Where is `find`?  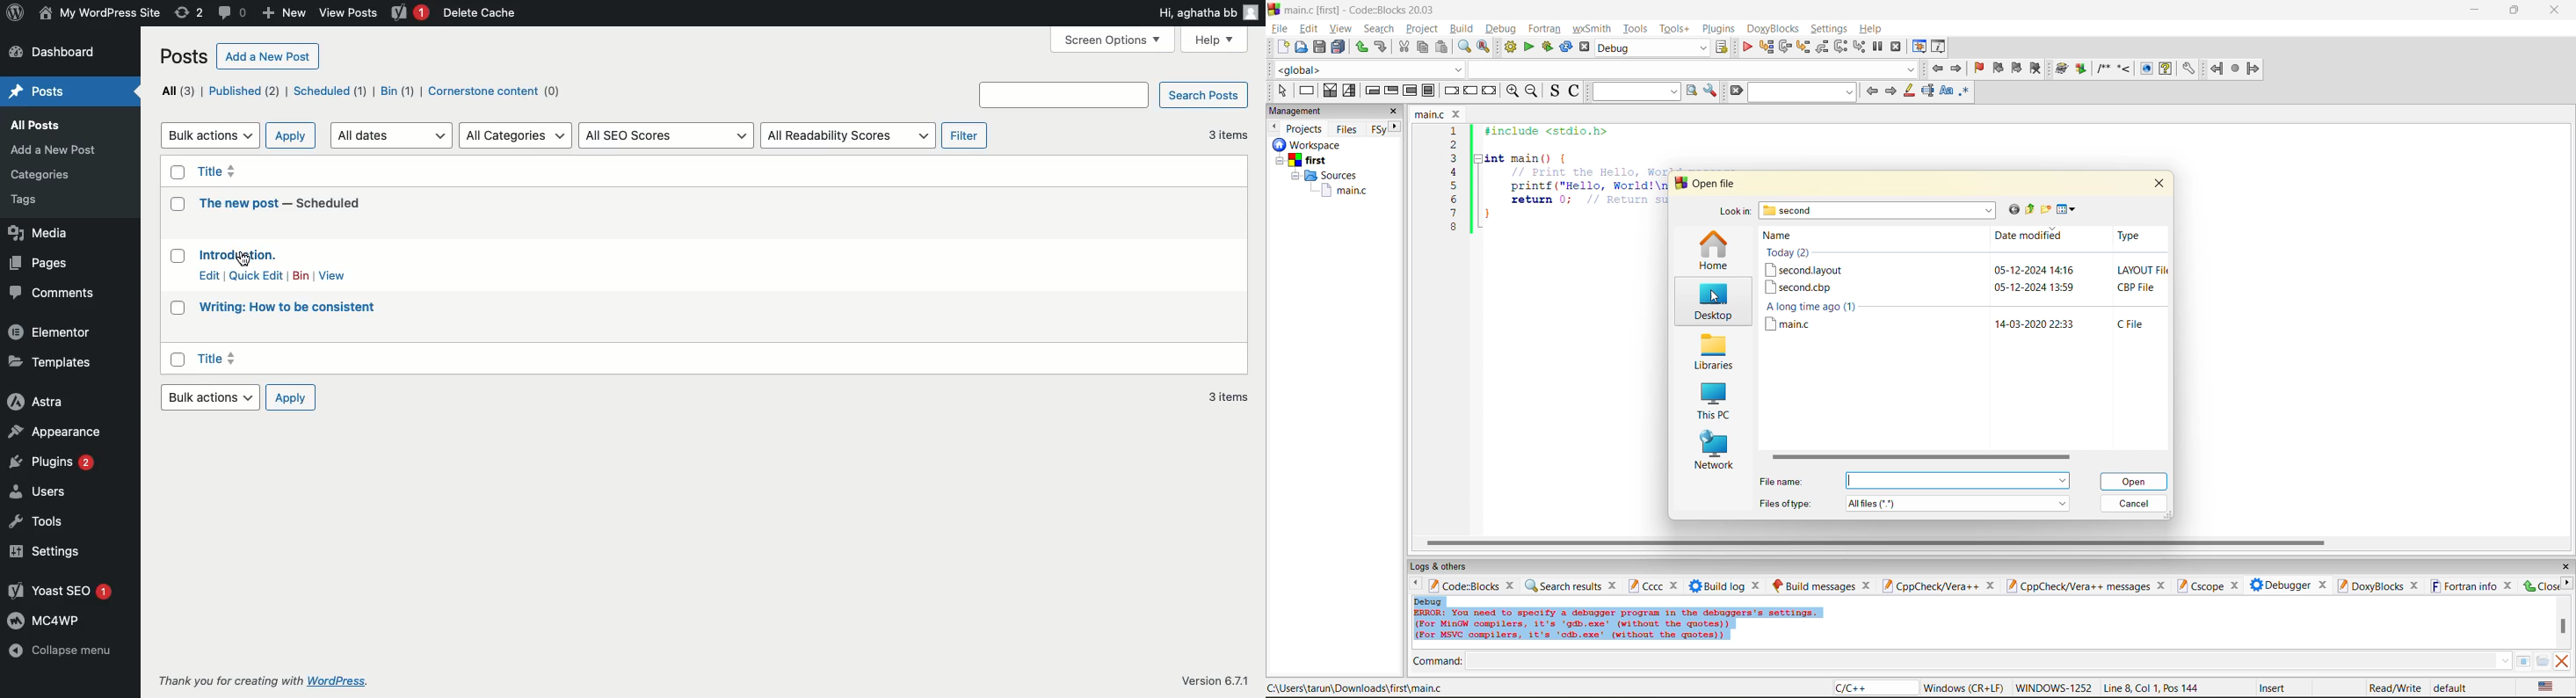
find is located at coordinates (1464, 46).